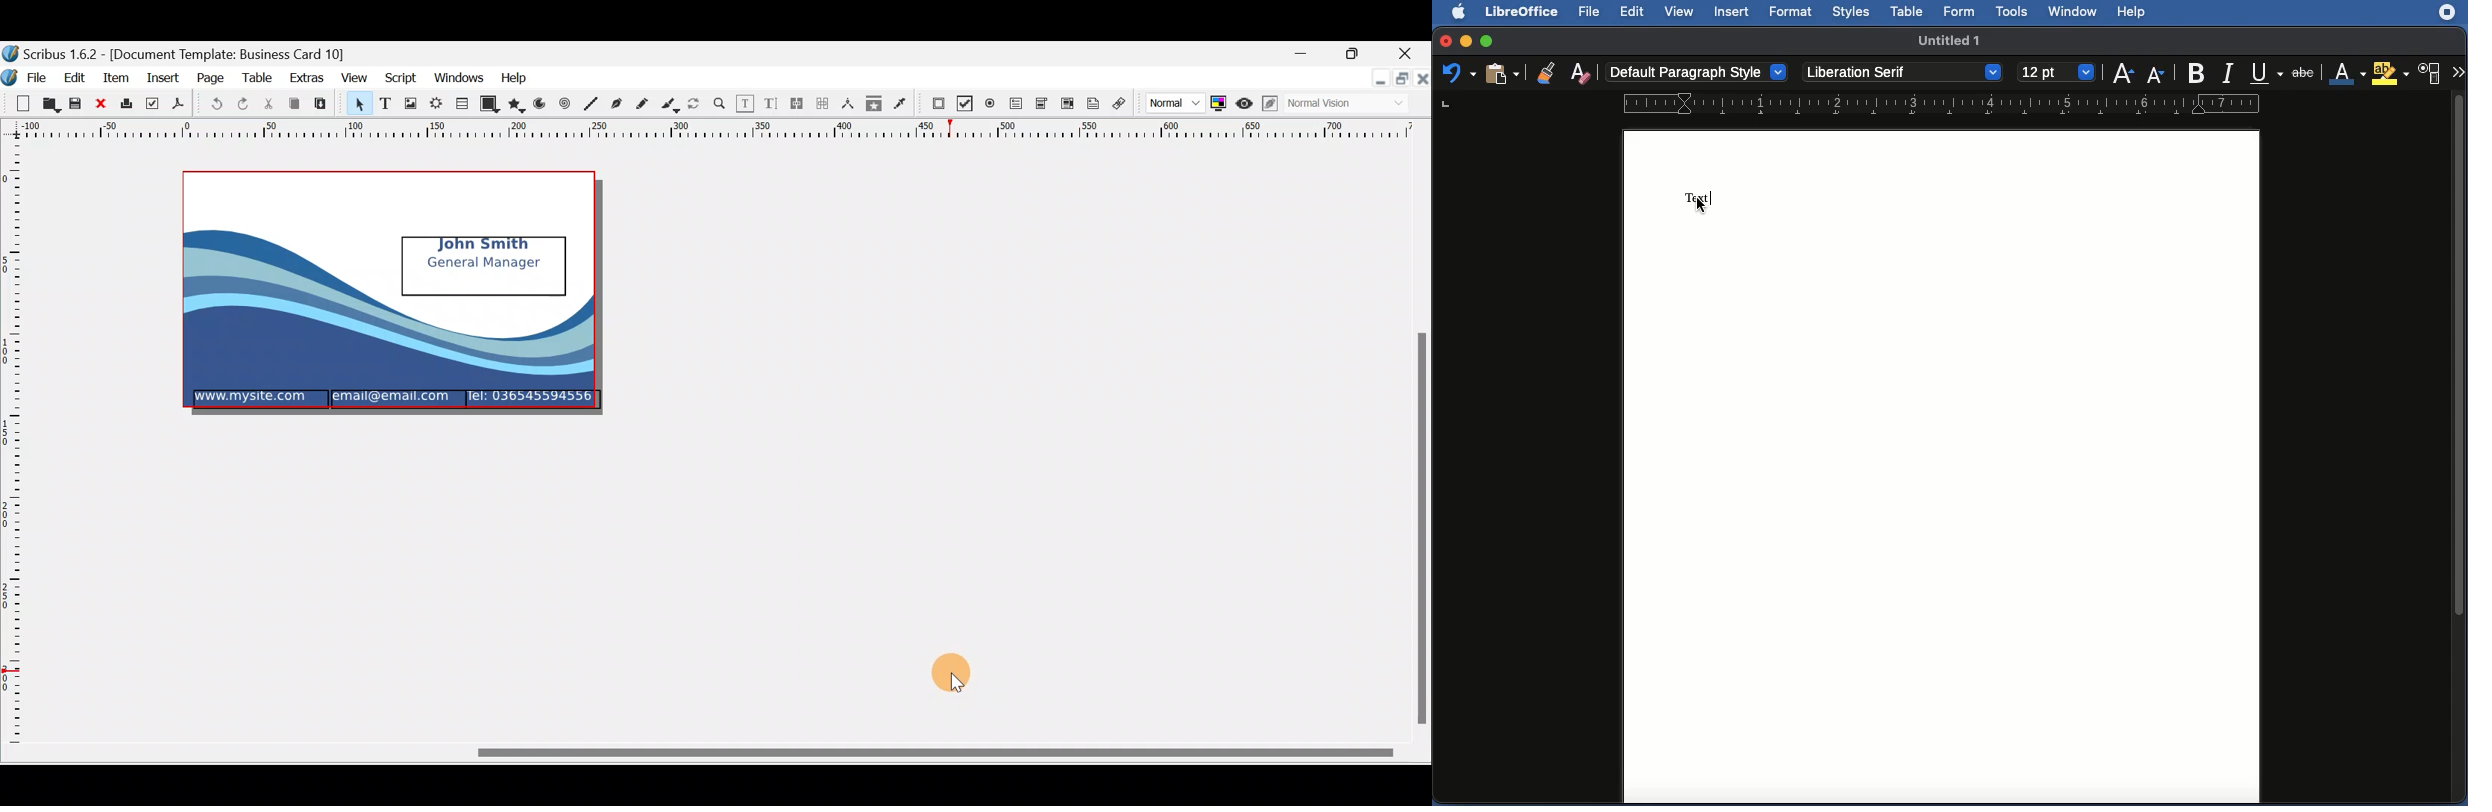 The height and width of the screenshot is (812, 2492). Describe the element at coordinates (1467, 42) in the screenshot. I see `Minimize` at that location.